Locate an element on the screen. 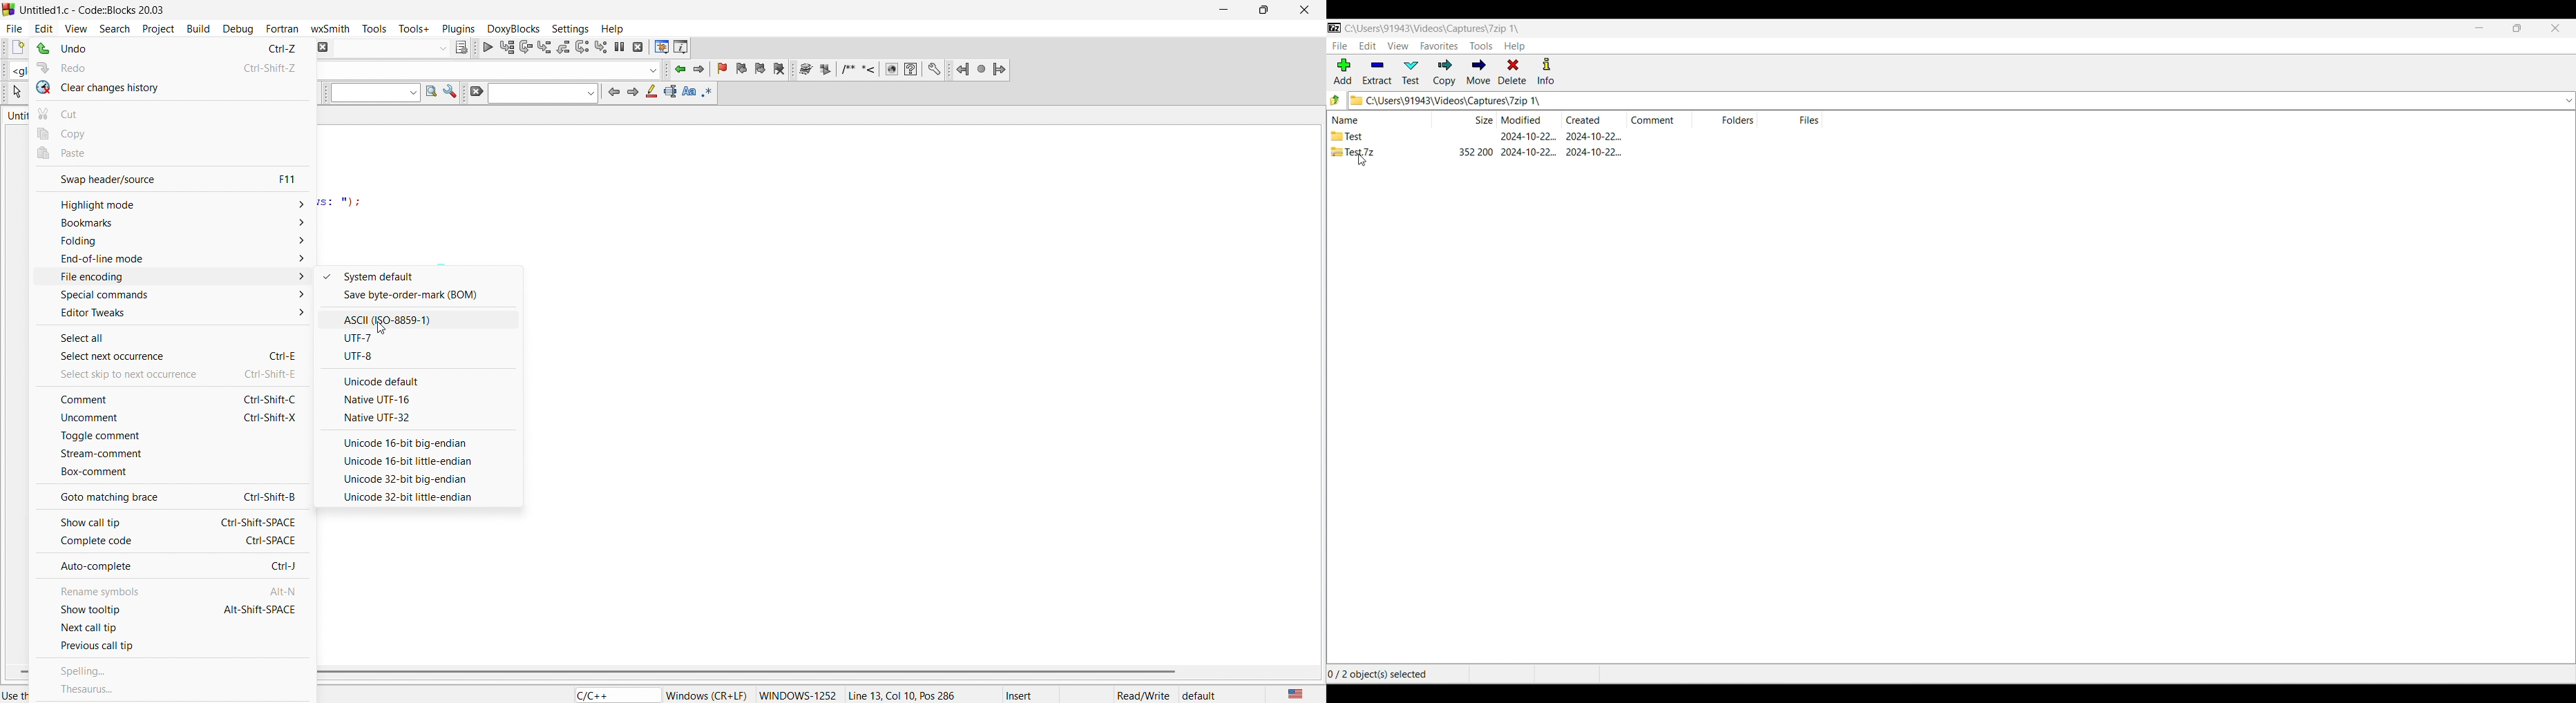  File size column is located at coordinates (1466, 119).